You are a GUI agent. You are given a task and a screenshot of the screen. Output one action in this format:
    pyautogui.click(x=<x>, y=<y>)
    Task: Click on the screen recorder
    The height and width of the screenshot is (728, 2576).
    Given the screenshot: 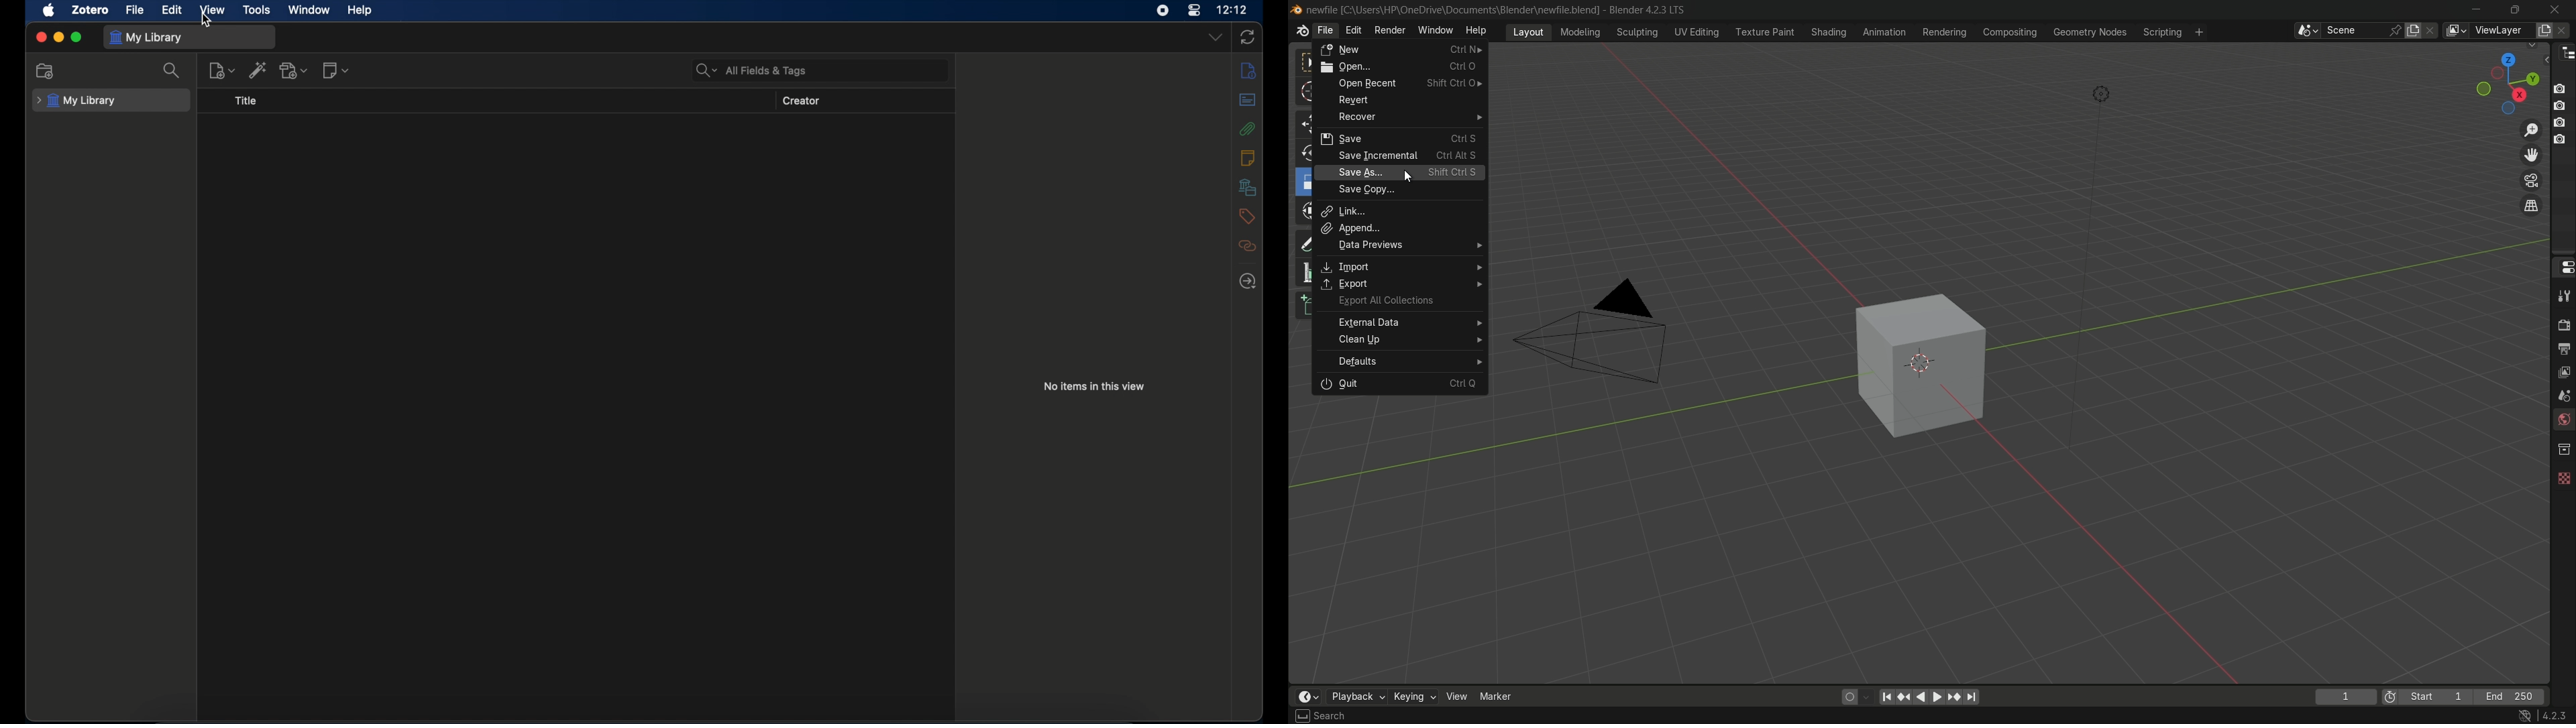 What is the action you would take?
    pyautogui.click(x=1162, y=10)
    